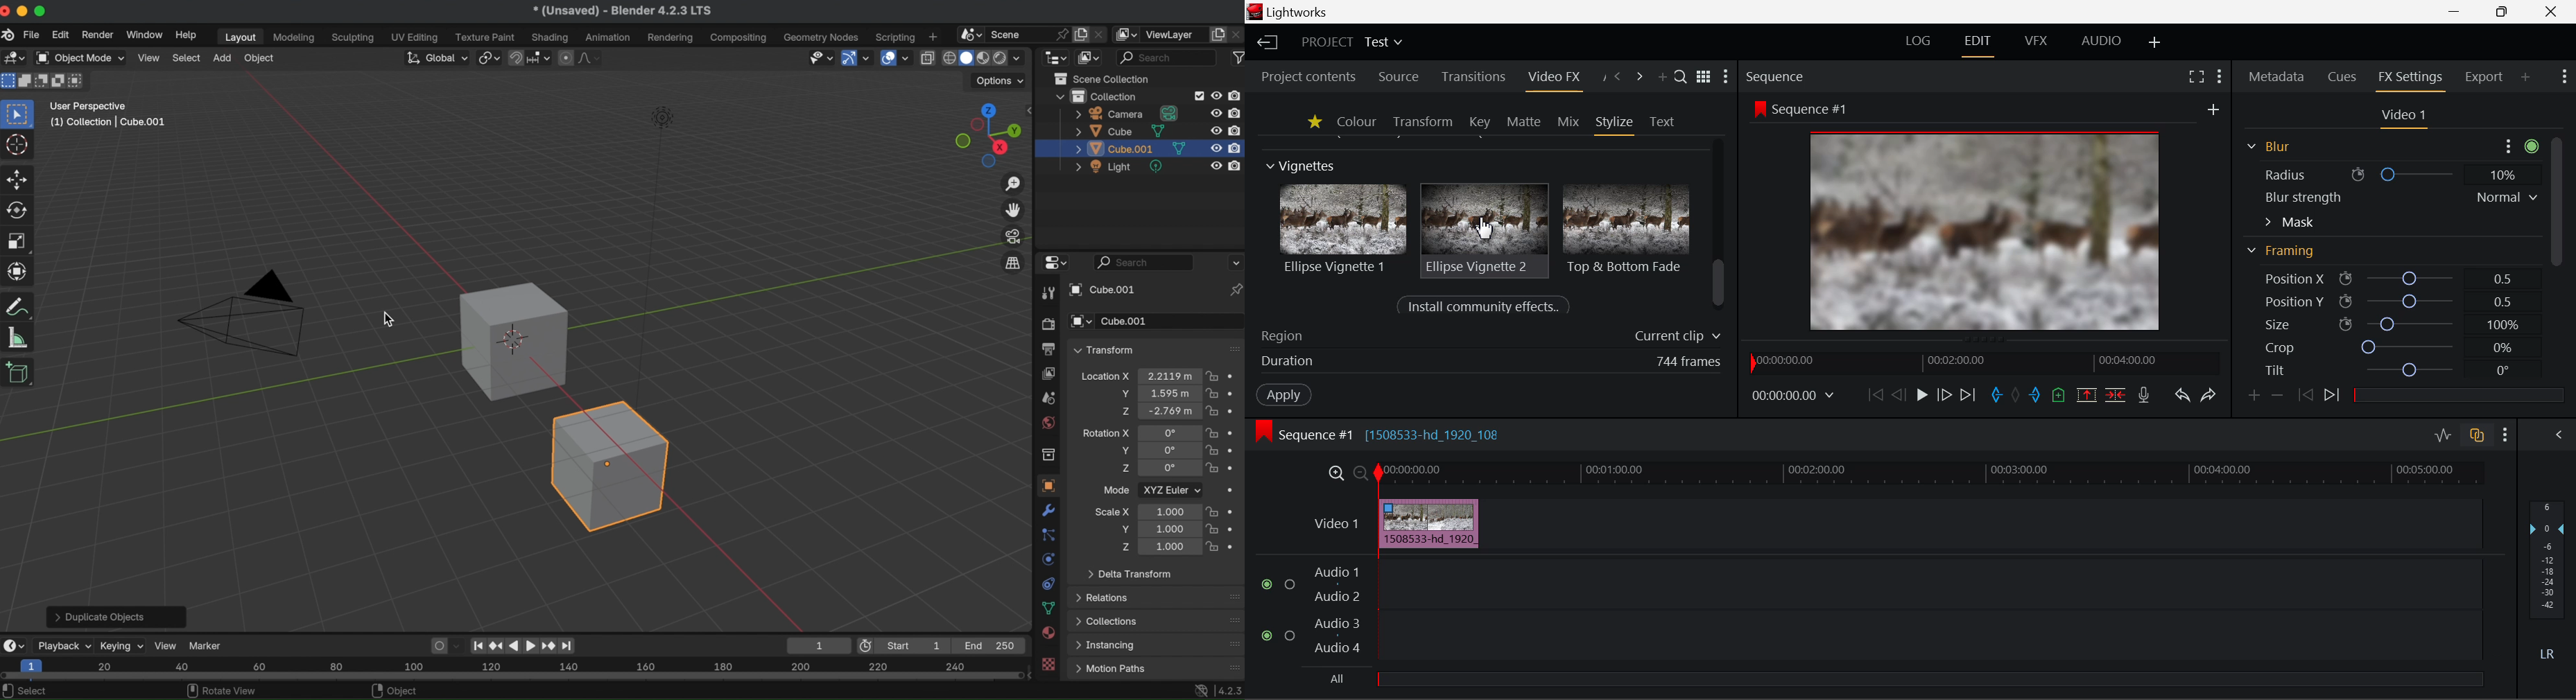 Image resolution: width=2576 pixels, height=700 pixels. I want to click on animate property, so click(1234, 492).